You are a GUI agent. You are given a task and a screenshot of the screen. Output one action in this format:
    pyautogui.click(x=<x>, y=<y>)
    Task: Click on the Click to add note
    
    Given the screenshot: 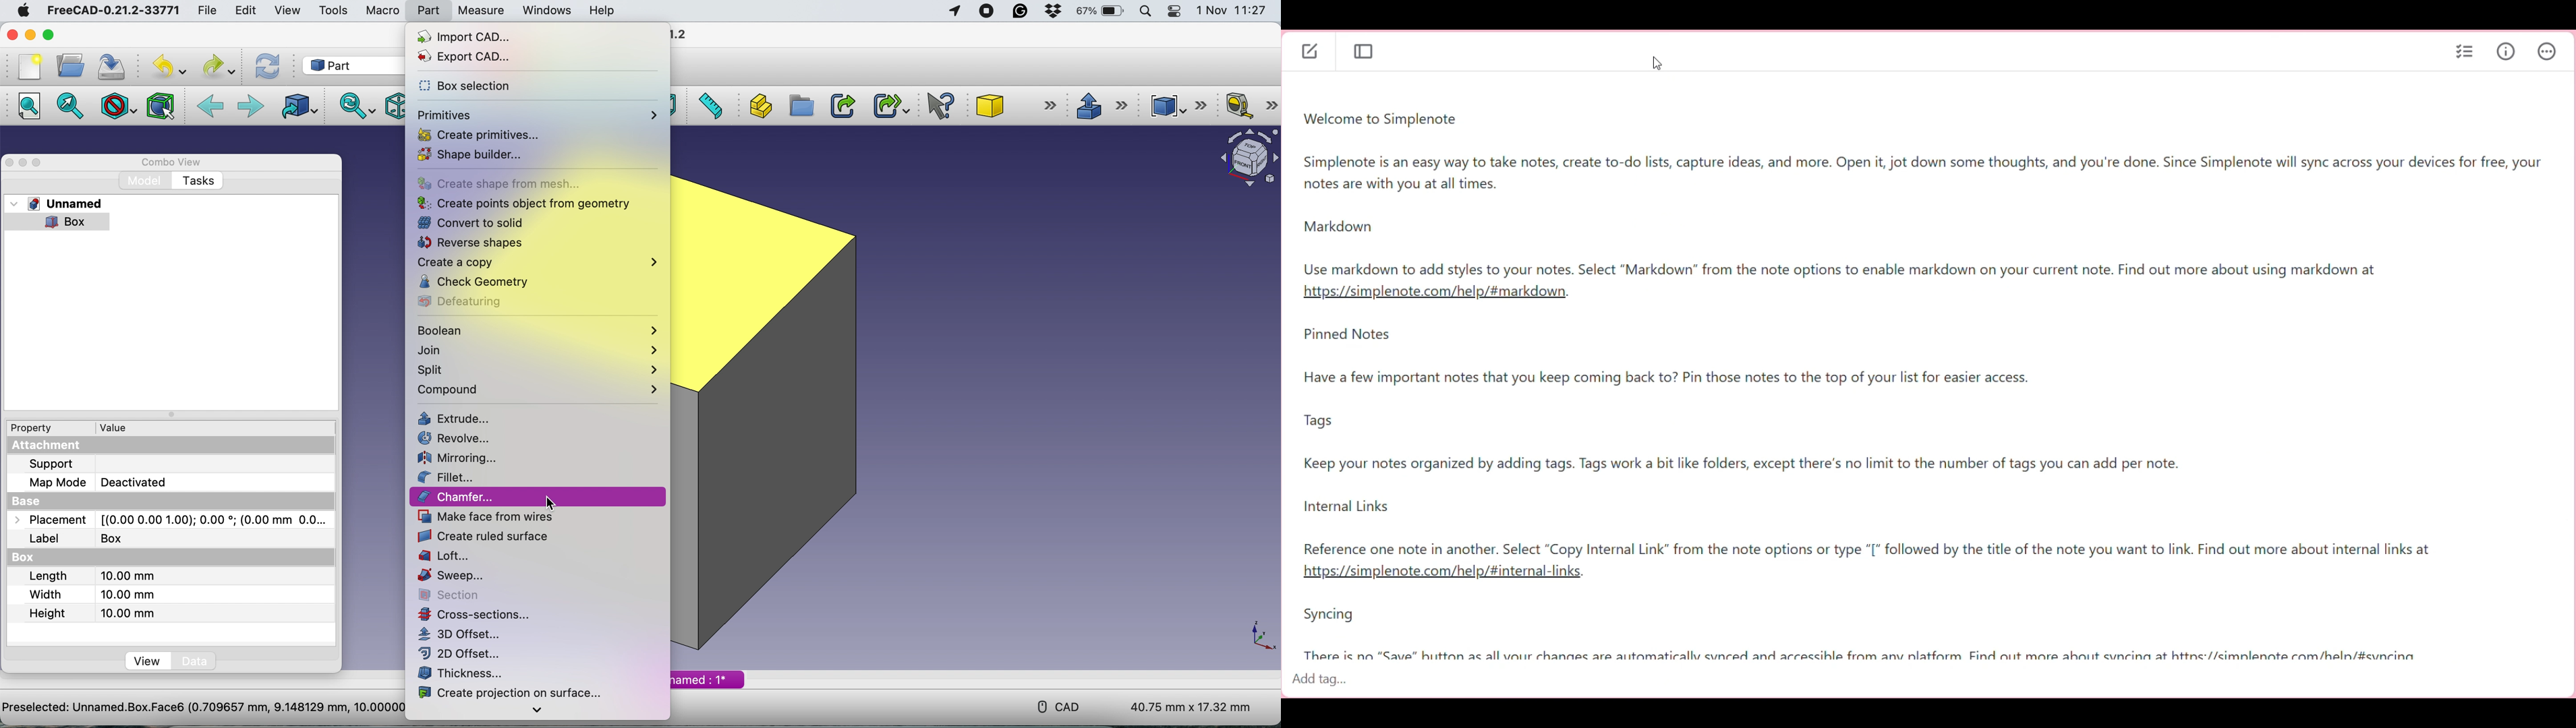 What is the action you would take?
    pyautogui.click(x=1311, y=50)
    